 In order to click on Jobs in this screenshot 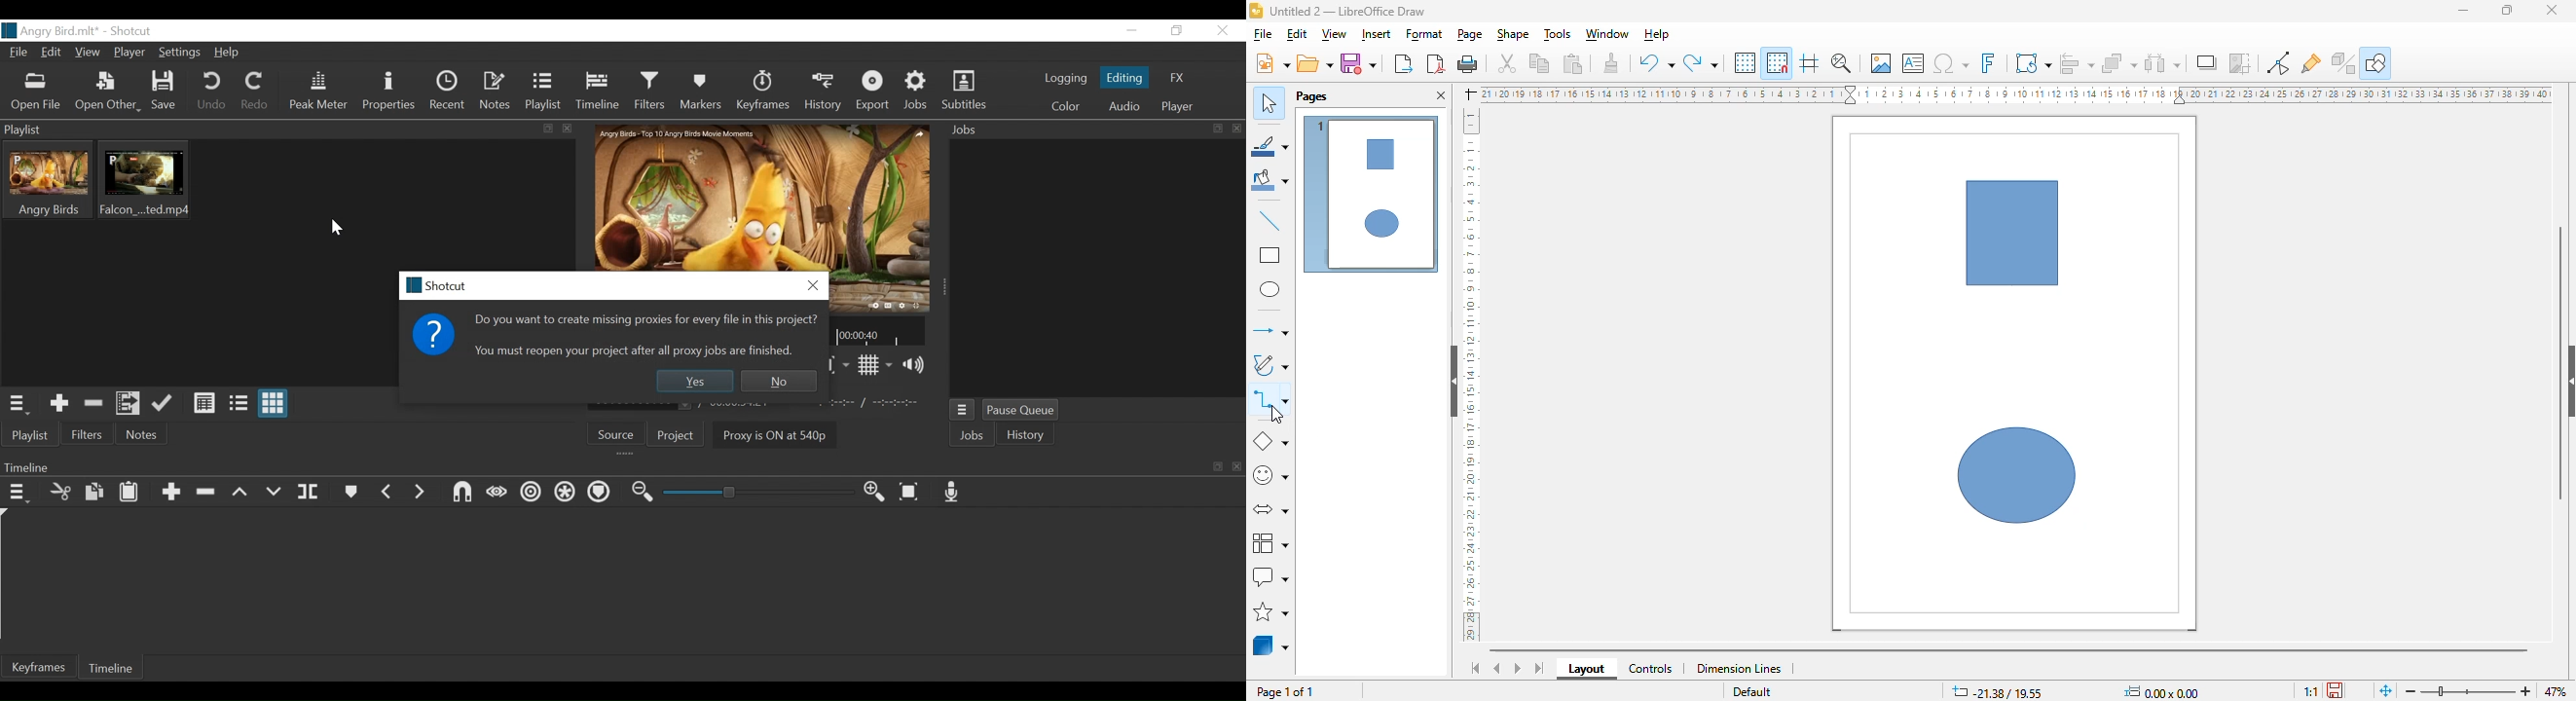, I will do `click(973, 437)`.